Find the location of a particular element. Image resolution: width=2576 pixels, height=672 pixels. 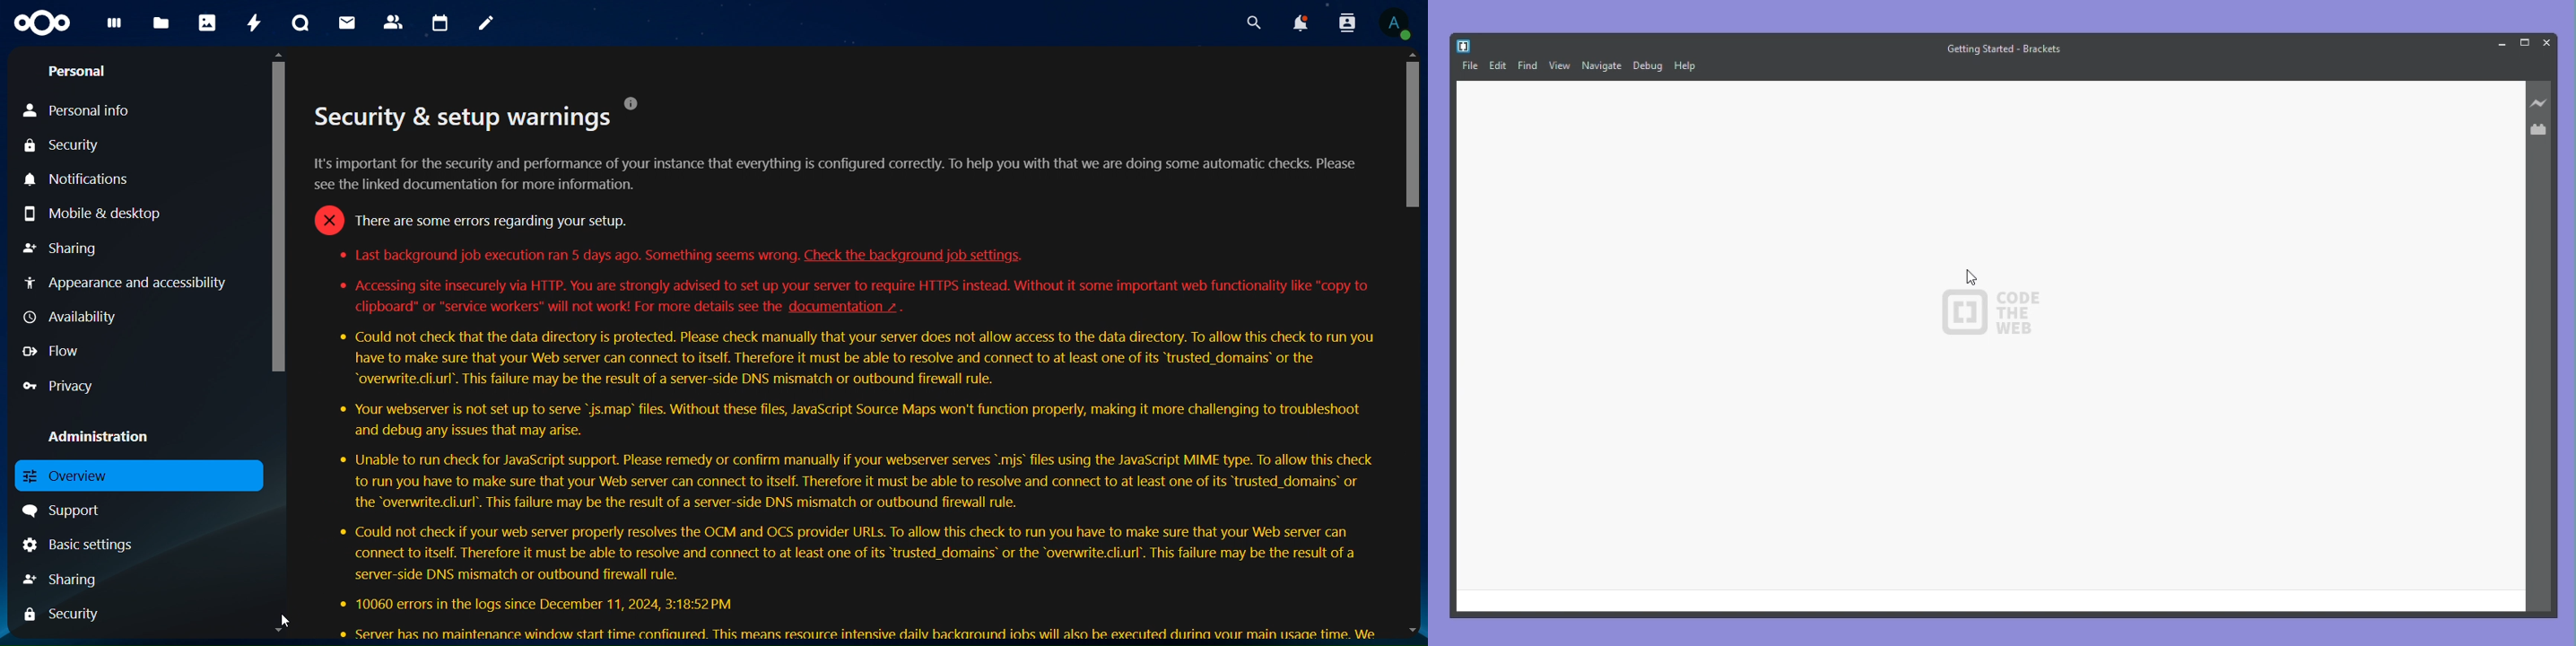

personal is located at coordinates (87, 68).